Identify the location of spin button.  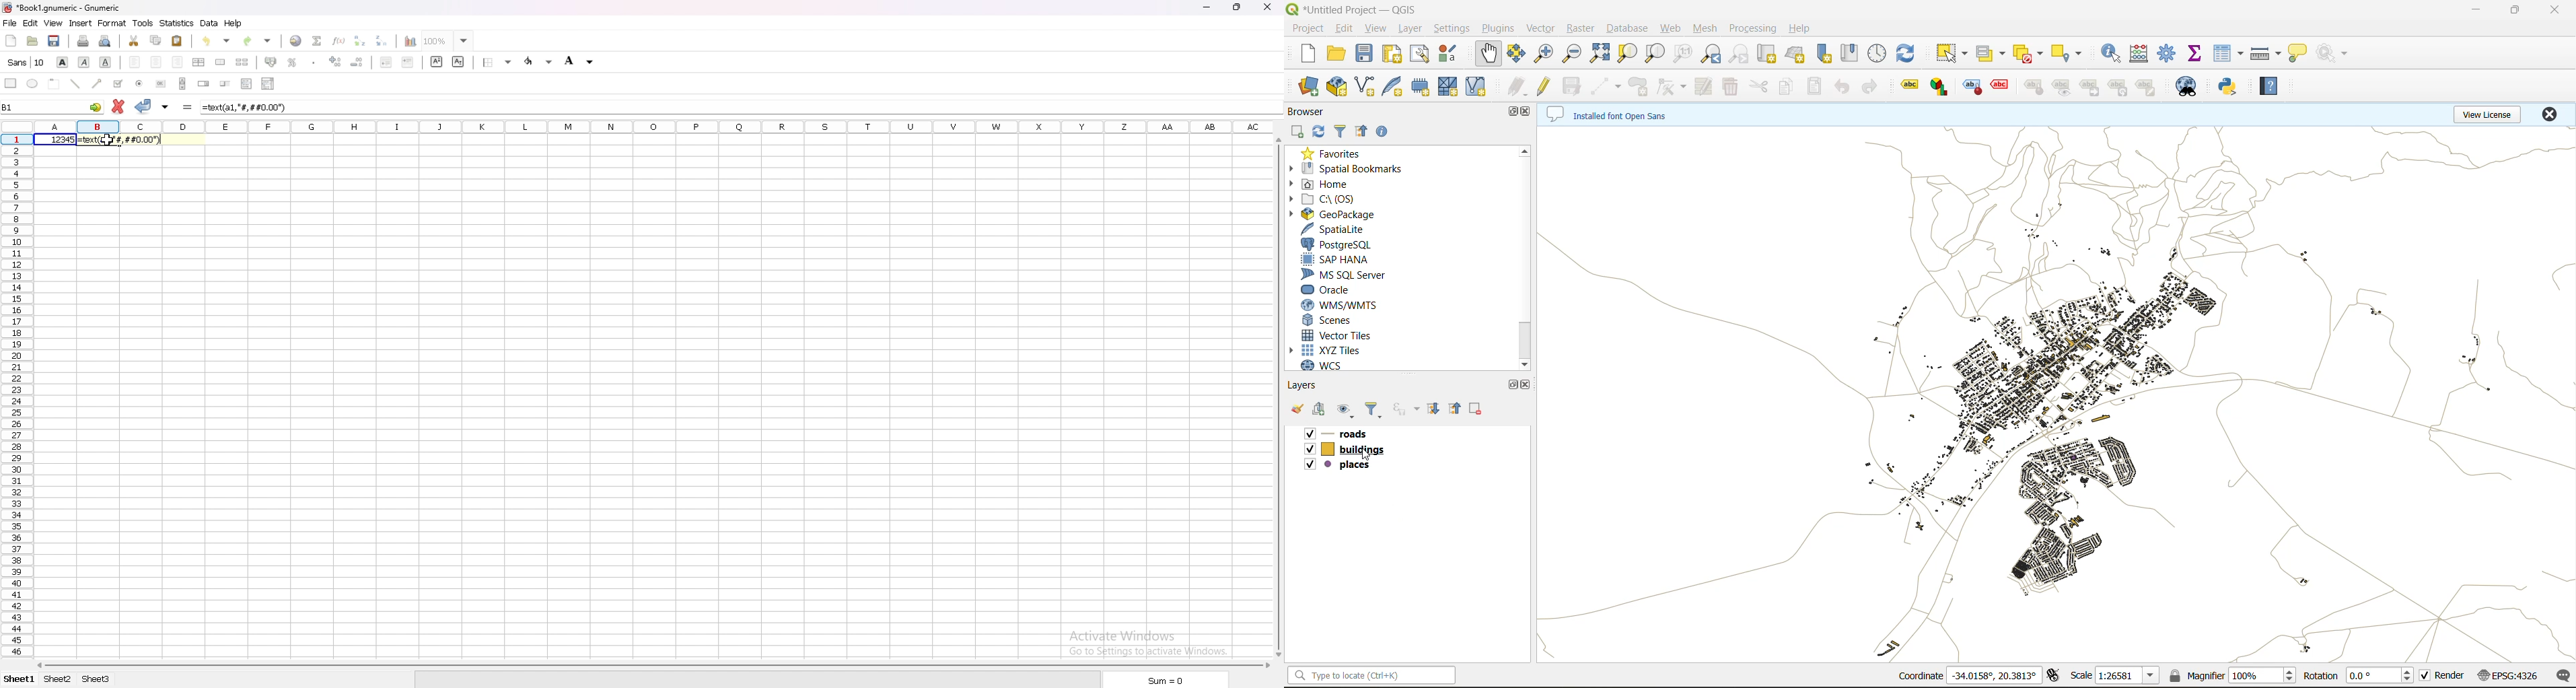
(203, 83).